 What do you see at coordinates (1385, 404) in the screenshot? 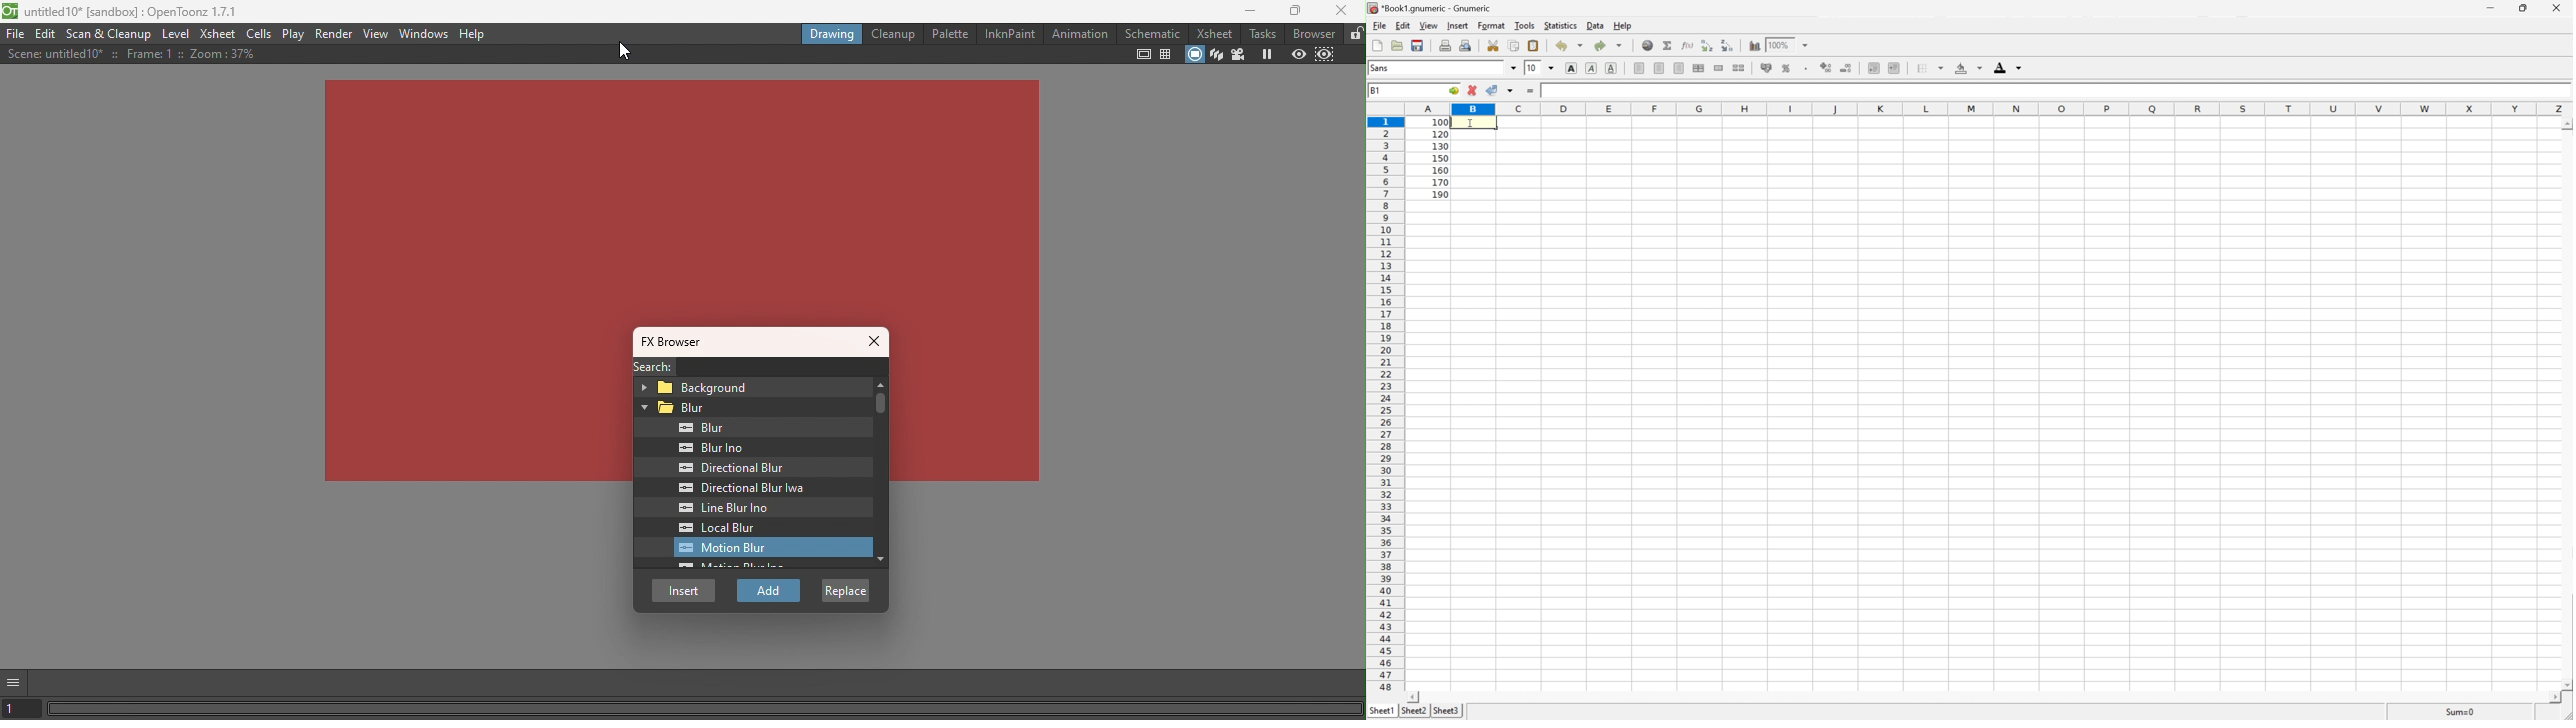
I see `Row number` at bounding box center [1385, 404].